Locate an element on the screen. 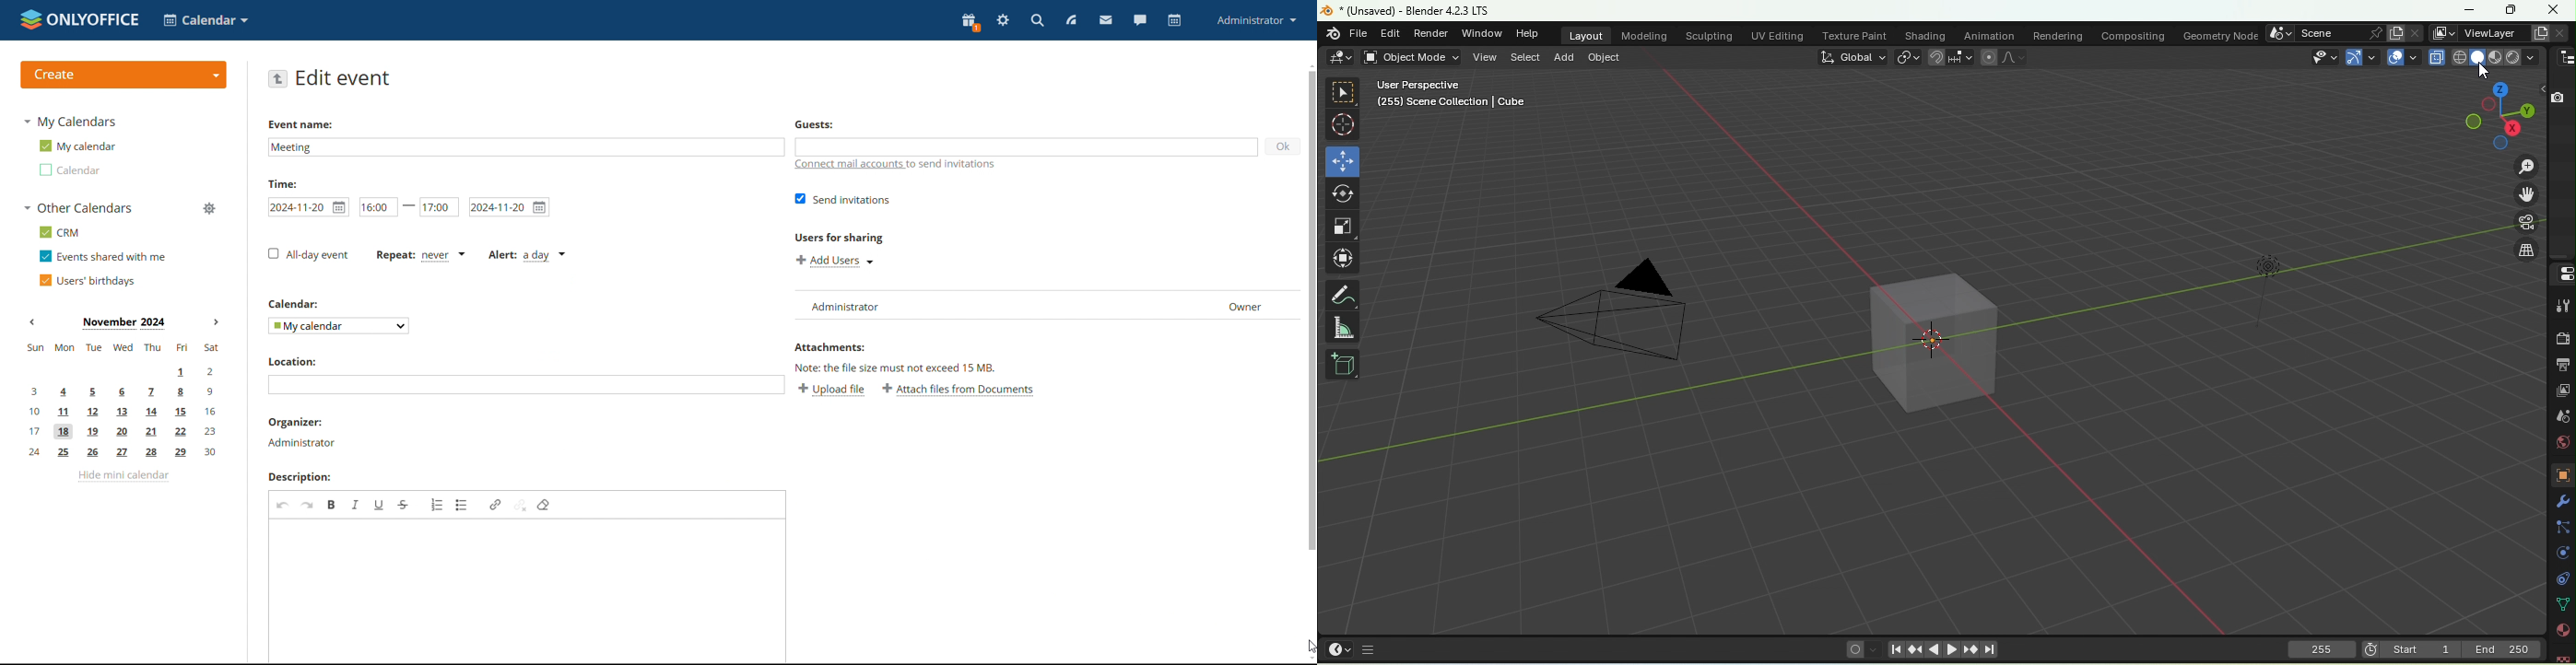 Image resolution: width=2576 pixels, height=672 pixels. Play animation is located at coordinates (1934, 649).